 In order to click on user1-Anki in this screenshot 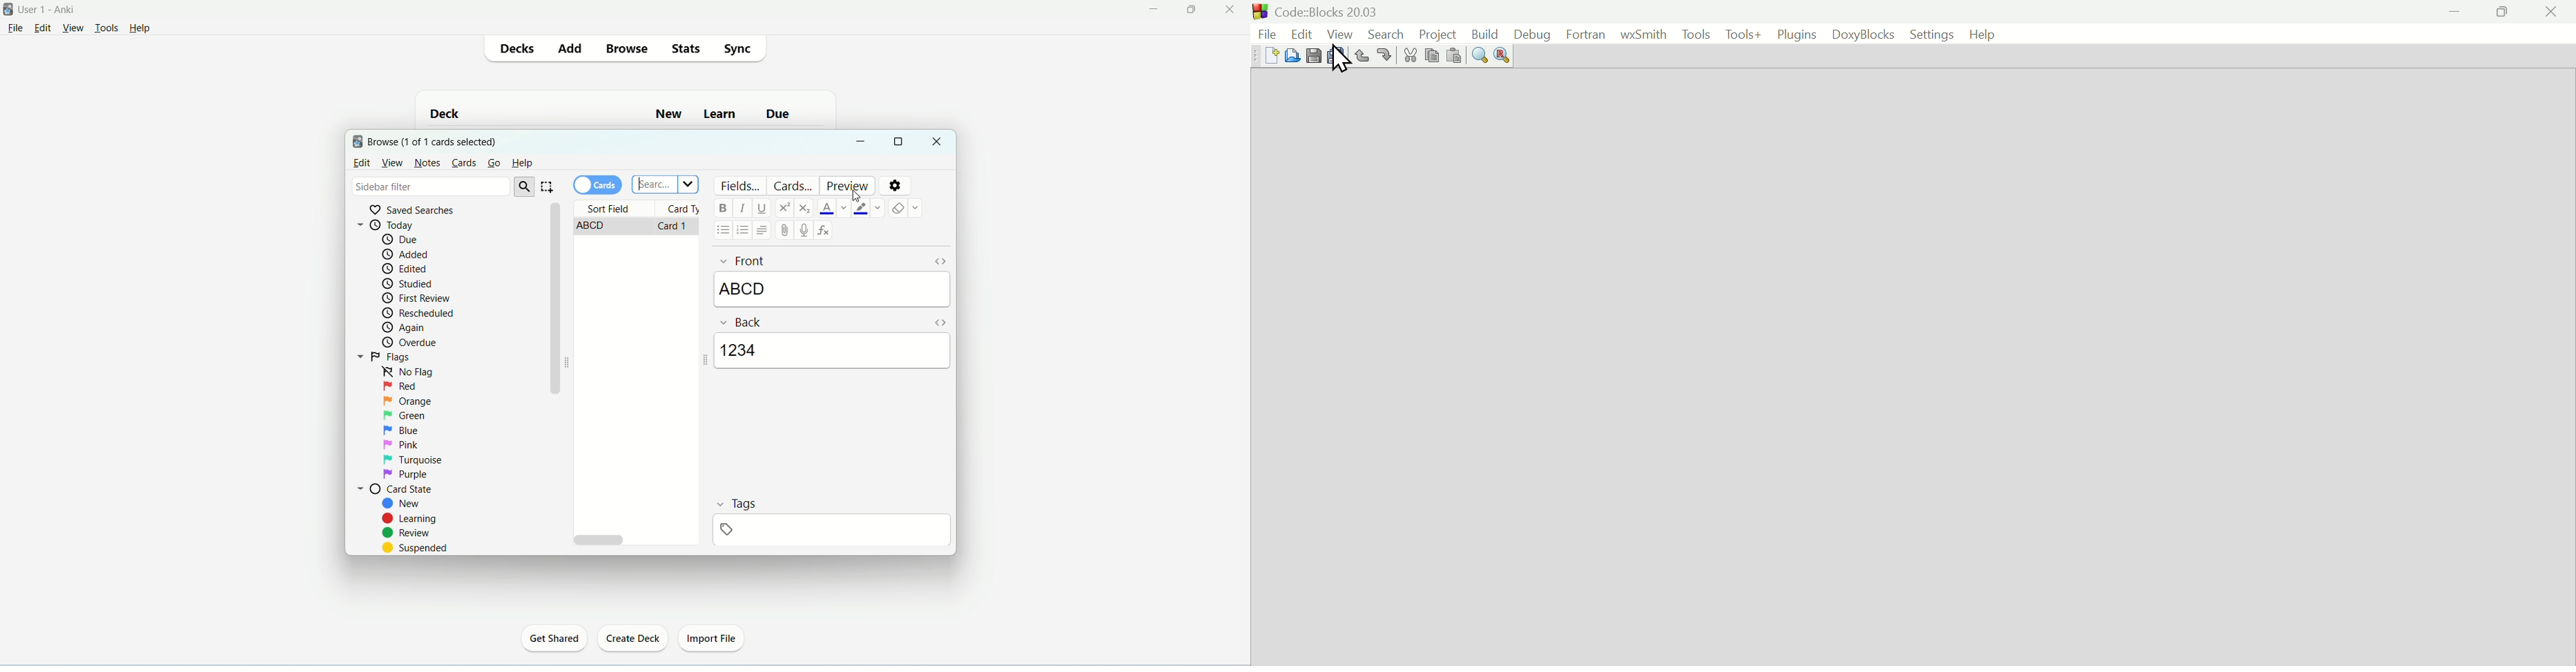, I will do `click(50, 10)`.